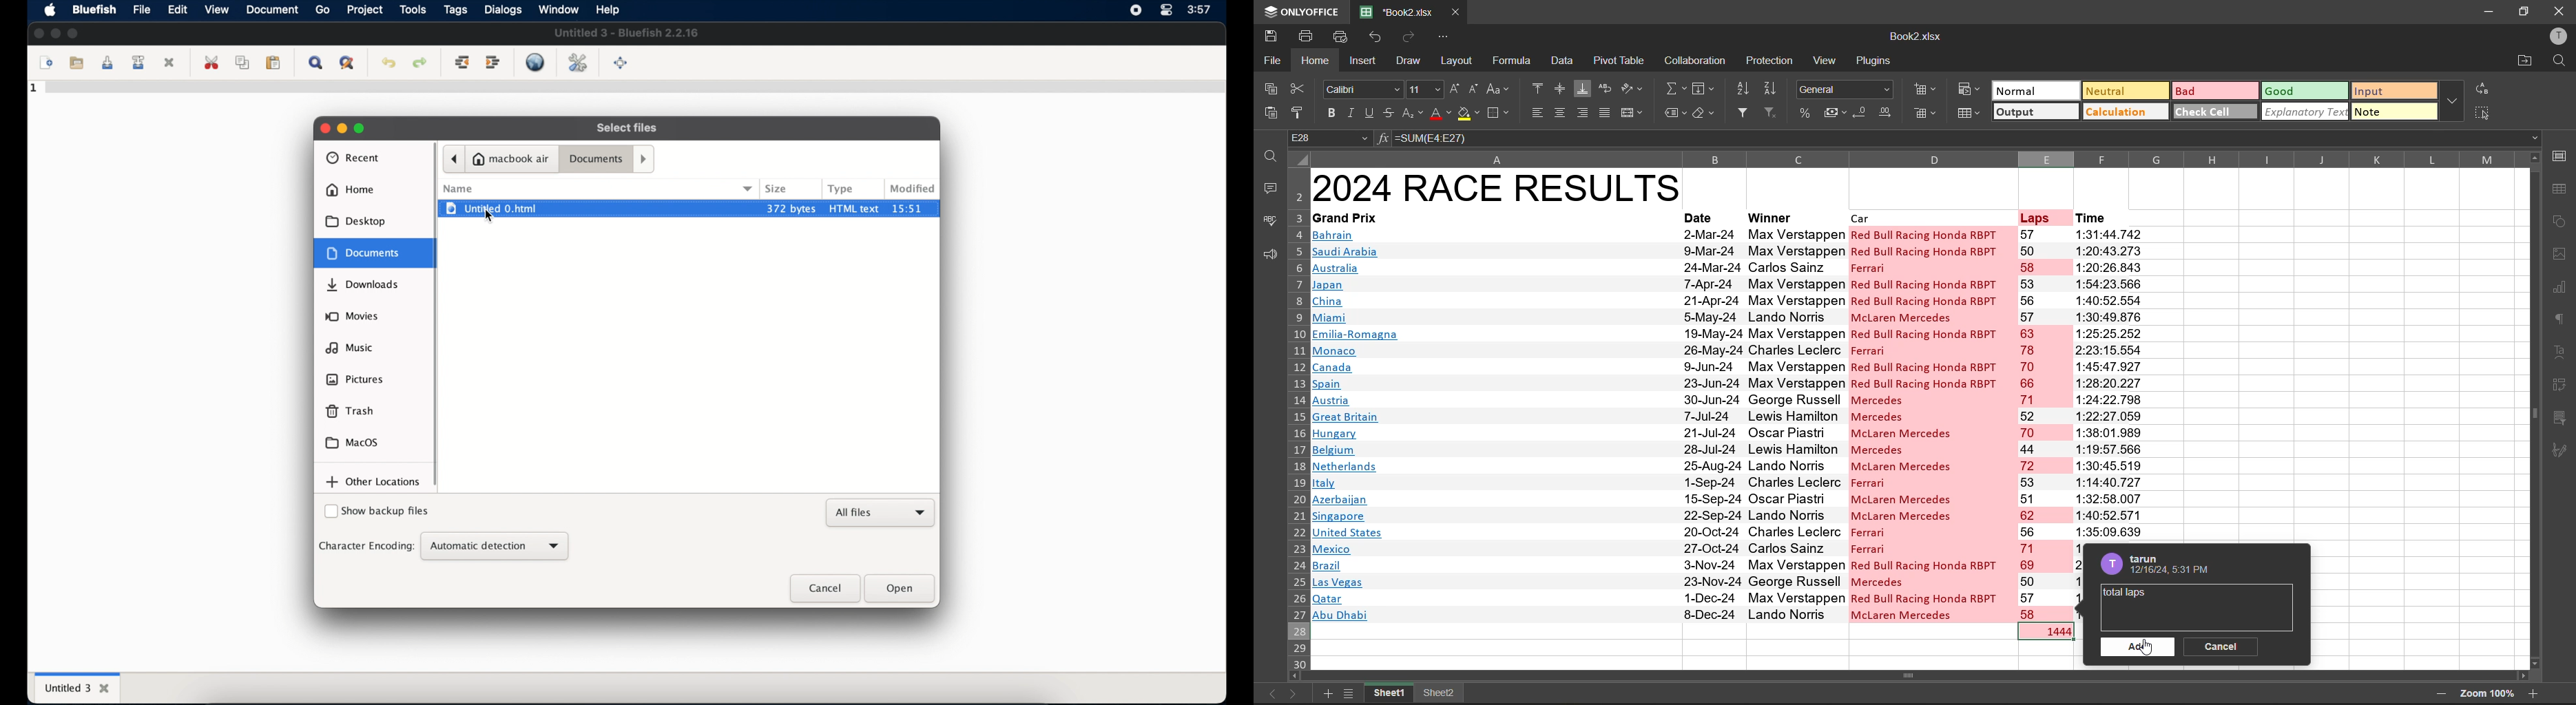  I want to click on edit, so click(178, 10).